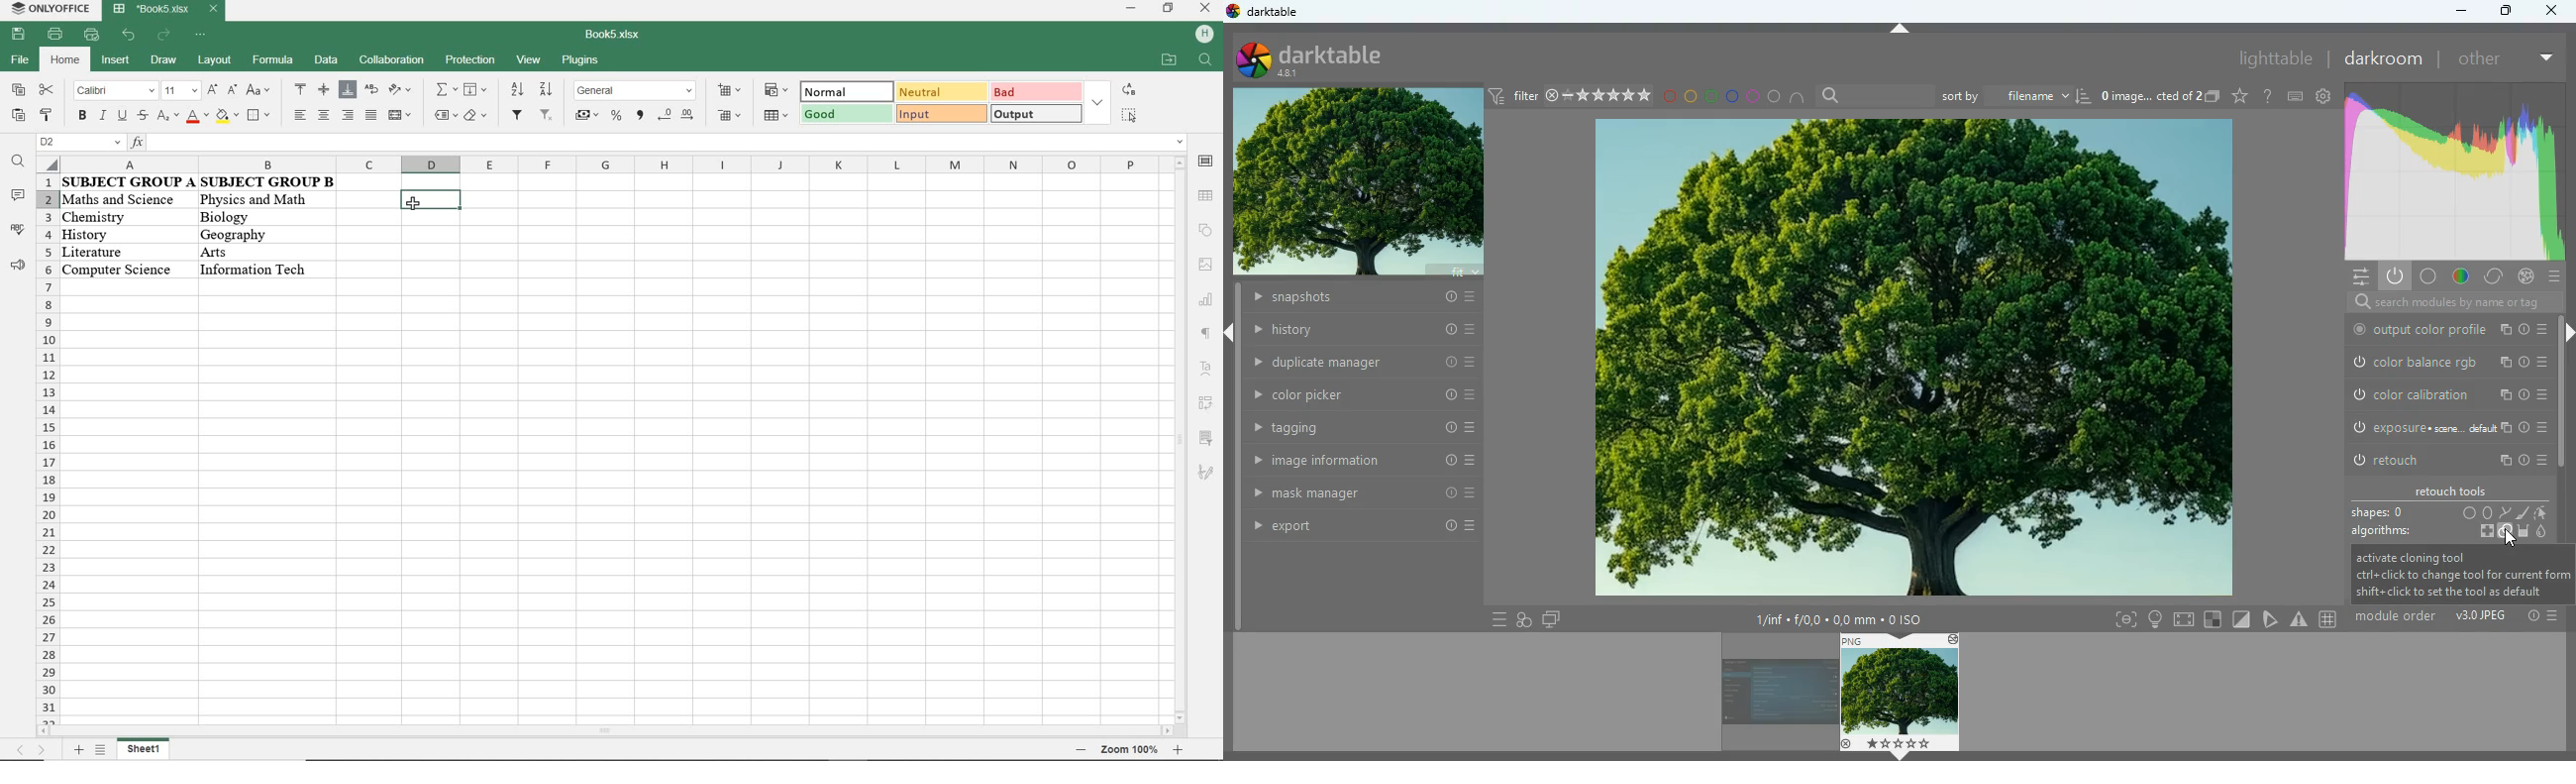 This screenshot has height=784, width=2576. Describe the element at coordinates (2567, 390) in the screenshot. I see `Scroll bar` at that location.